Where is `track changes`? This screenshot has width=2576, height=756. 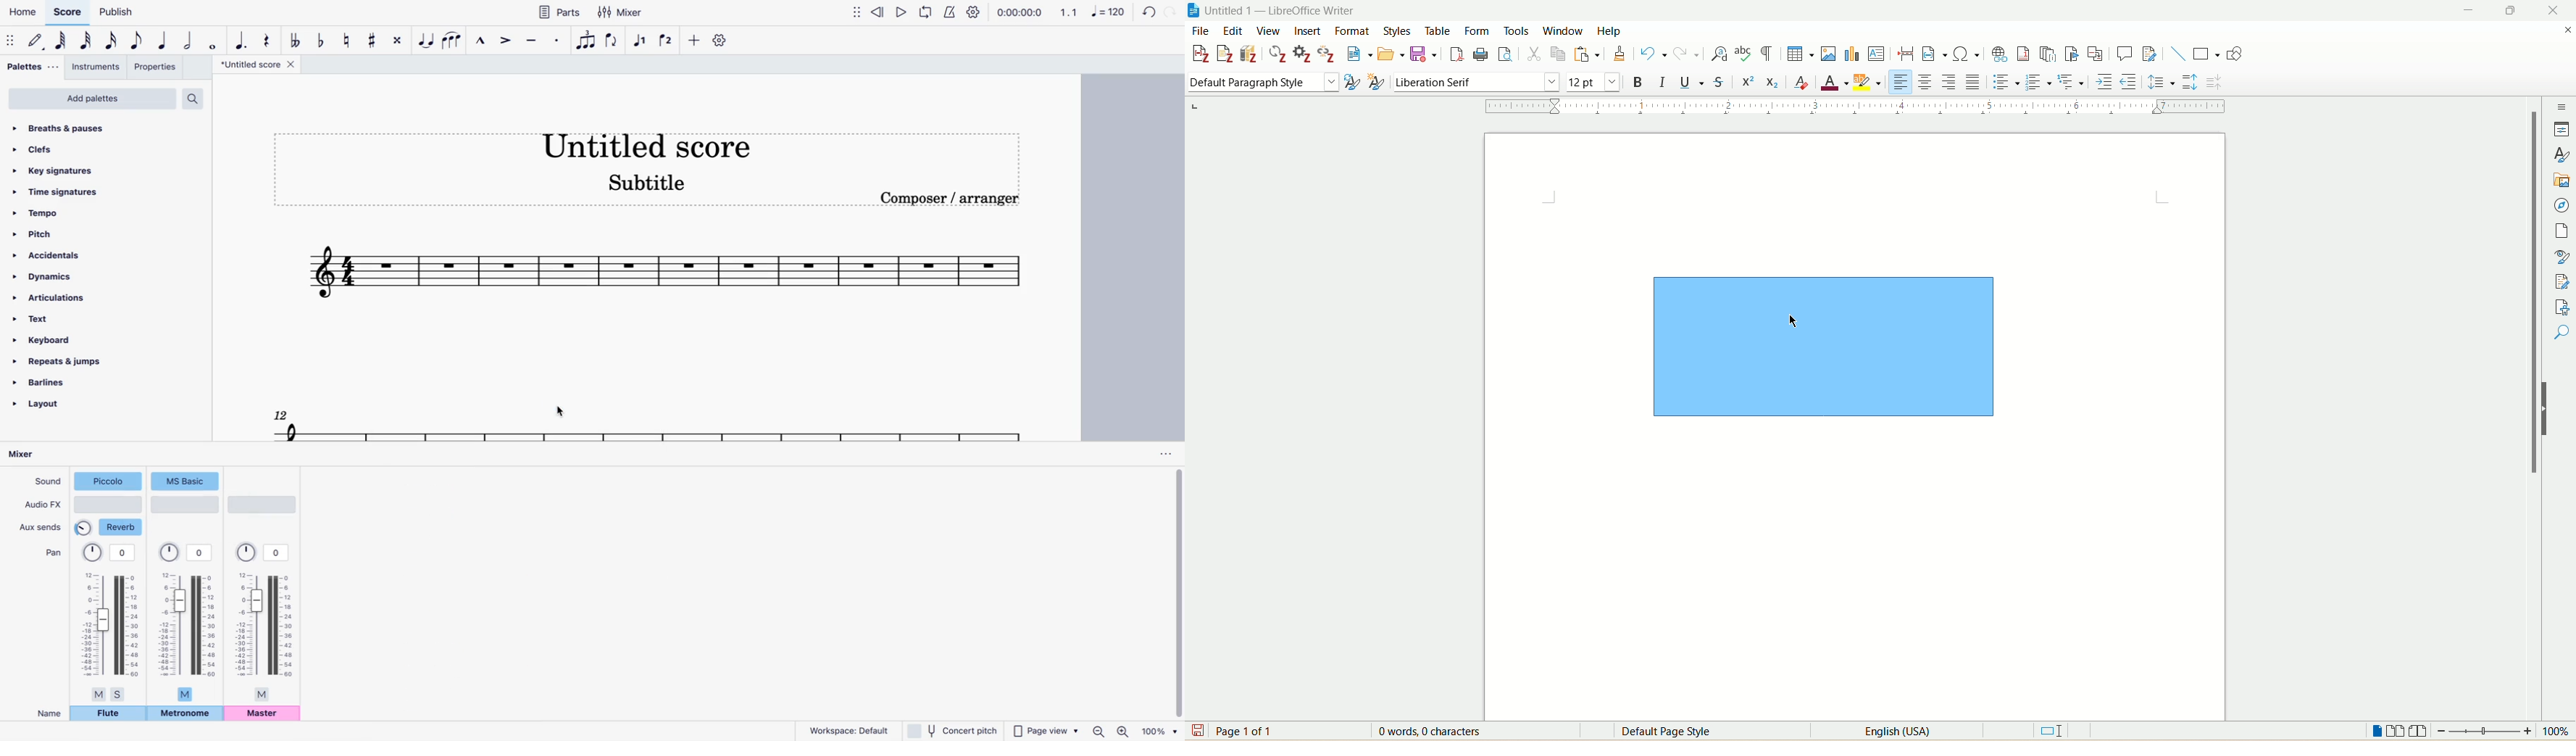
track changes is located at coordinates (2147, 54).